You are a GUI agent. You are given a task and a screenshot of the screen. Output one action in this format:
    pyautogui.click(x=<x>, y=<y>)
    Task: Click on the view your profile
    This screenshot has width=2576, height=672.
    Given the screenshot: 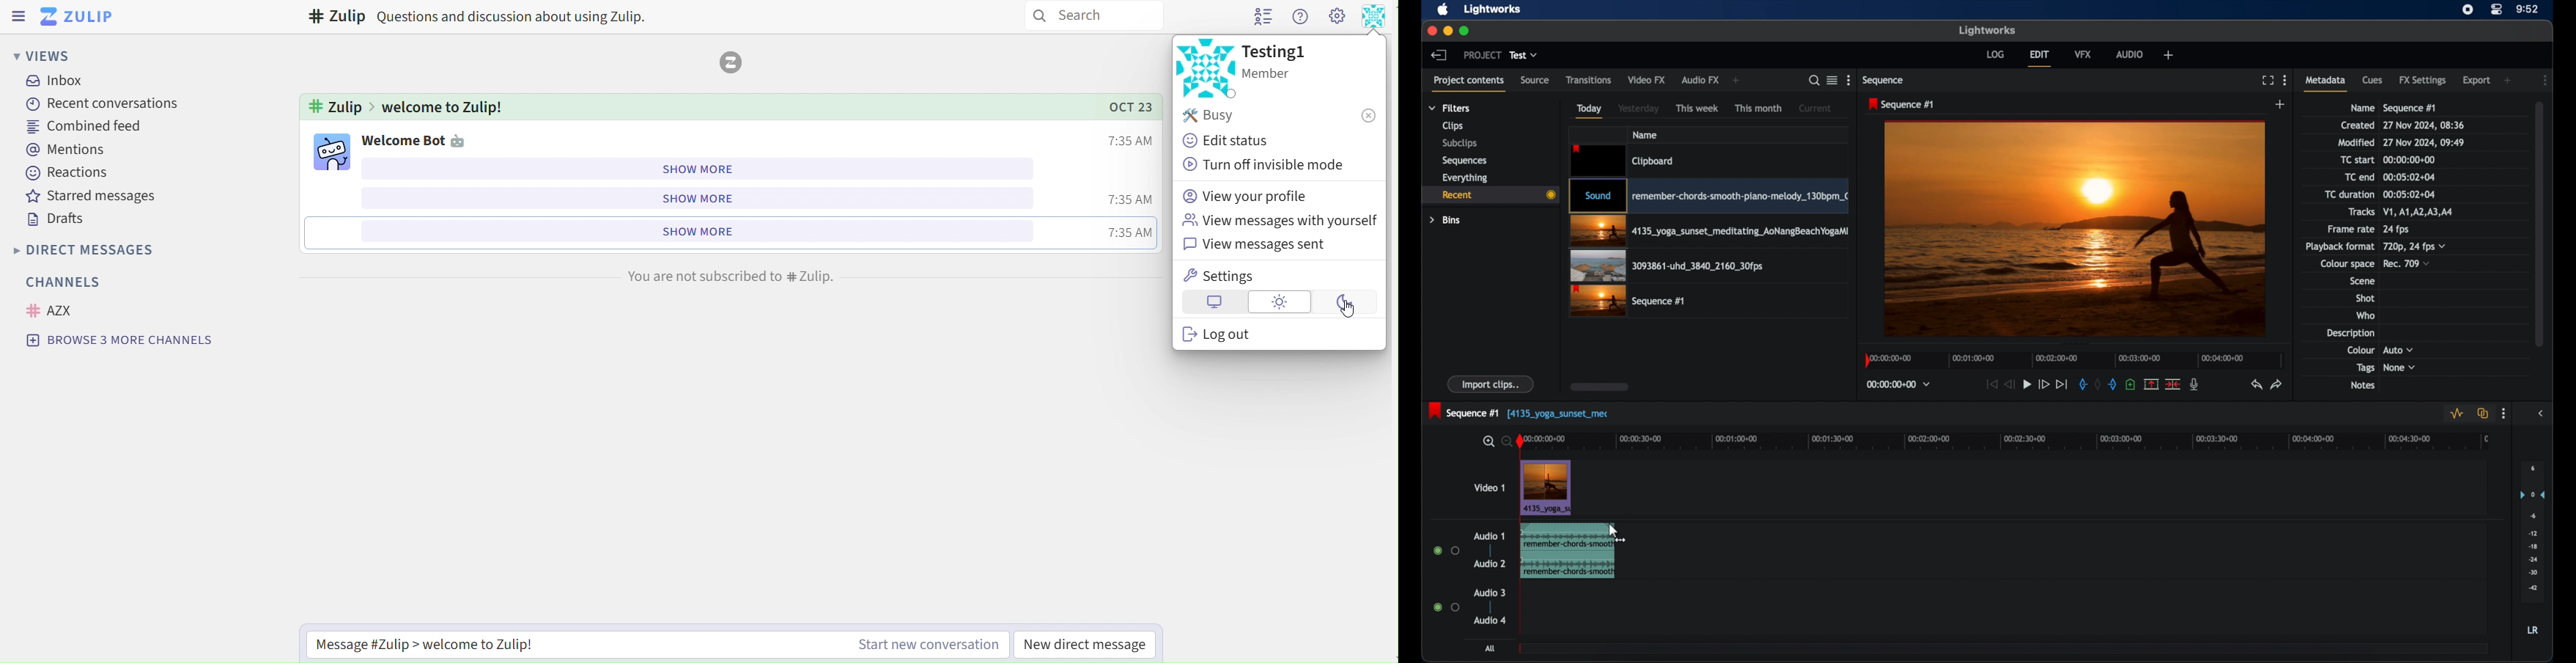 What is the action you would take?
    pyautogui.click(x=1250, y=195)
    